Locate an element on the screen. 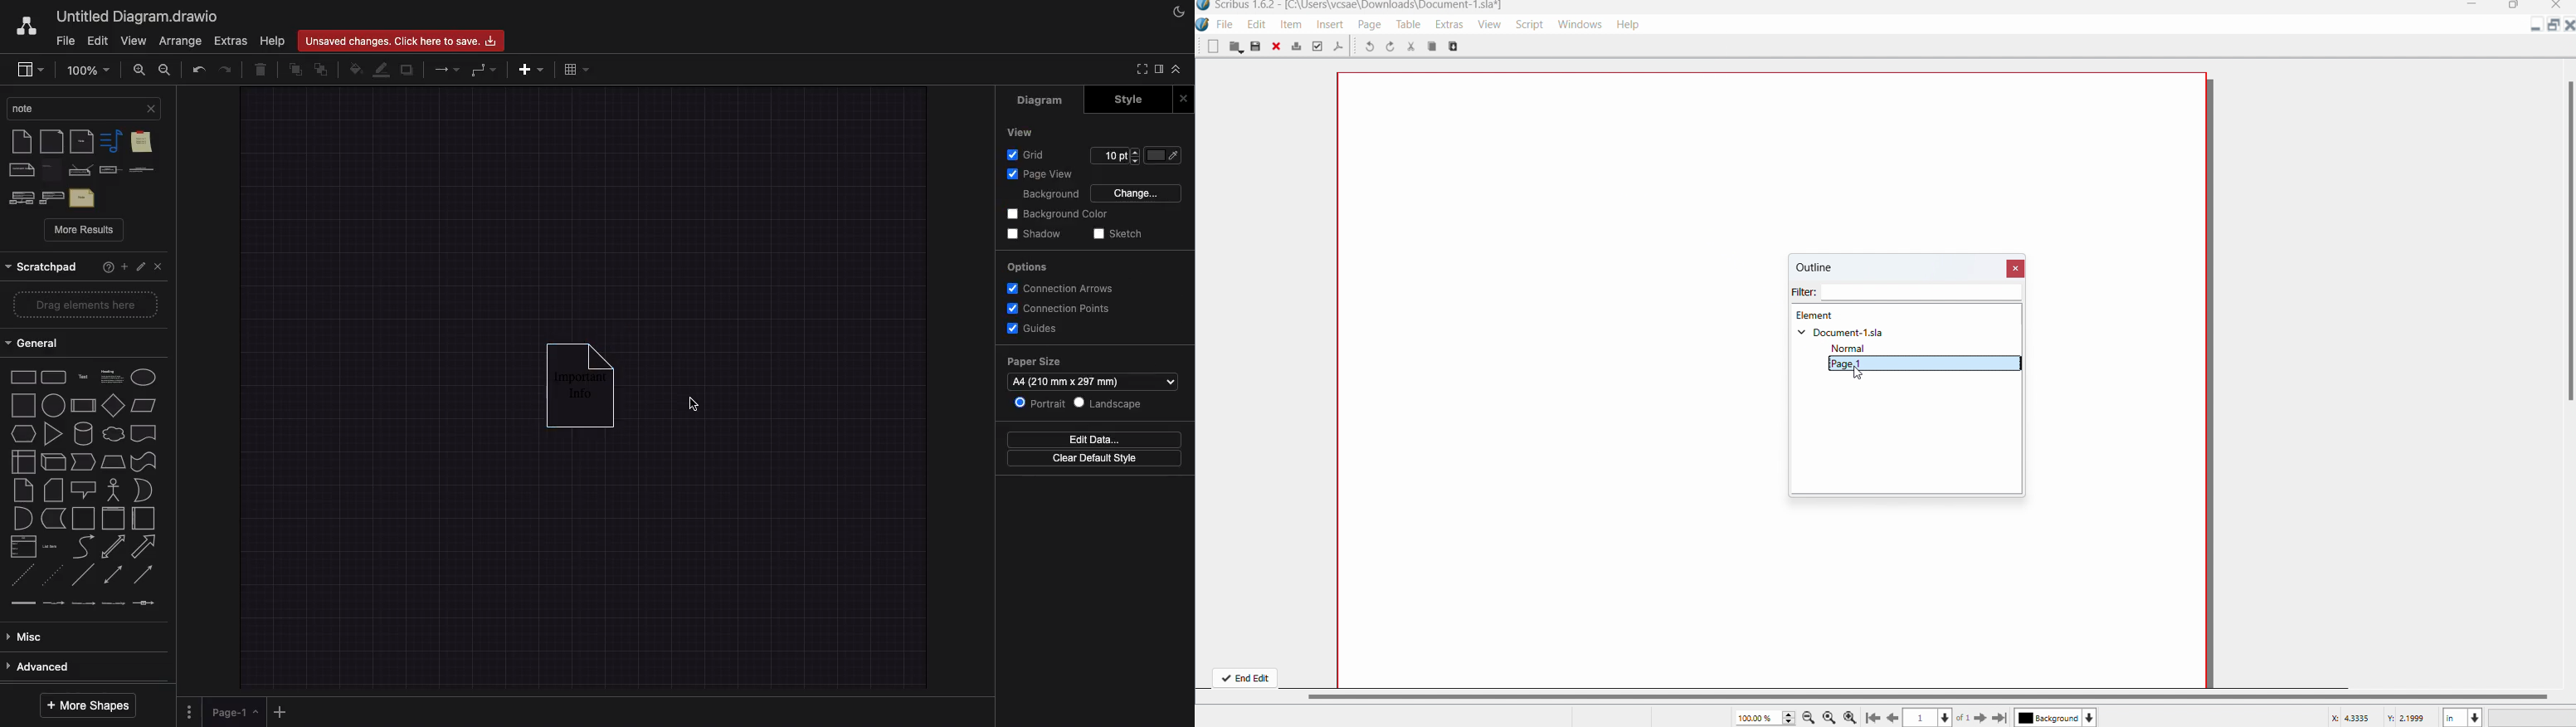 This screenshot has width=2576, height=728. blank is located at coordinates (1213, 48).